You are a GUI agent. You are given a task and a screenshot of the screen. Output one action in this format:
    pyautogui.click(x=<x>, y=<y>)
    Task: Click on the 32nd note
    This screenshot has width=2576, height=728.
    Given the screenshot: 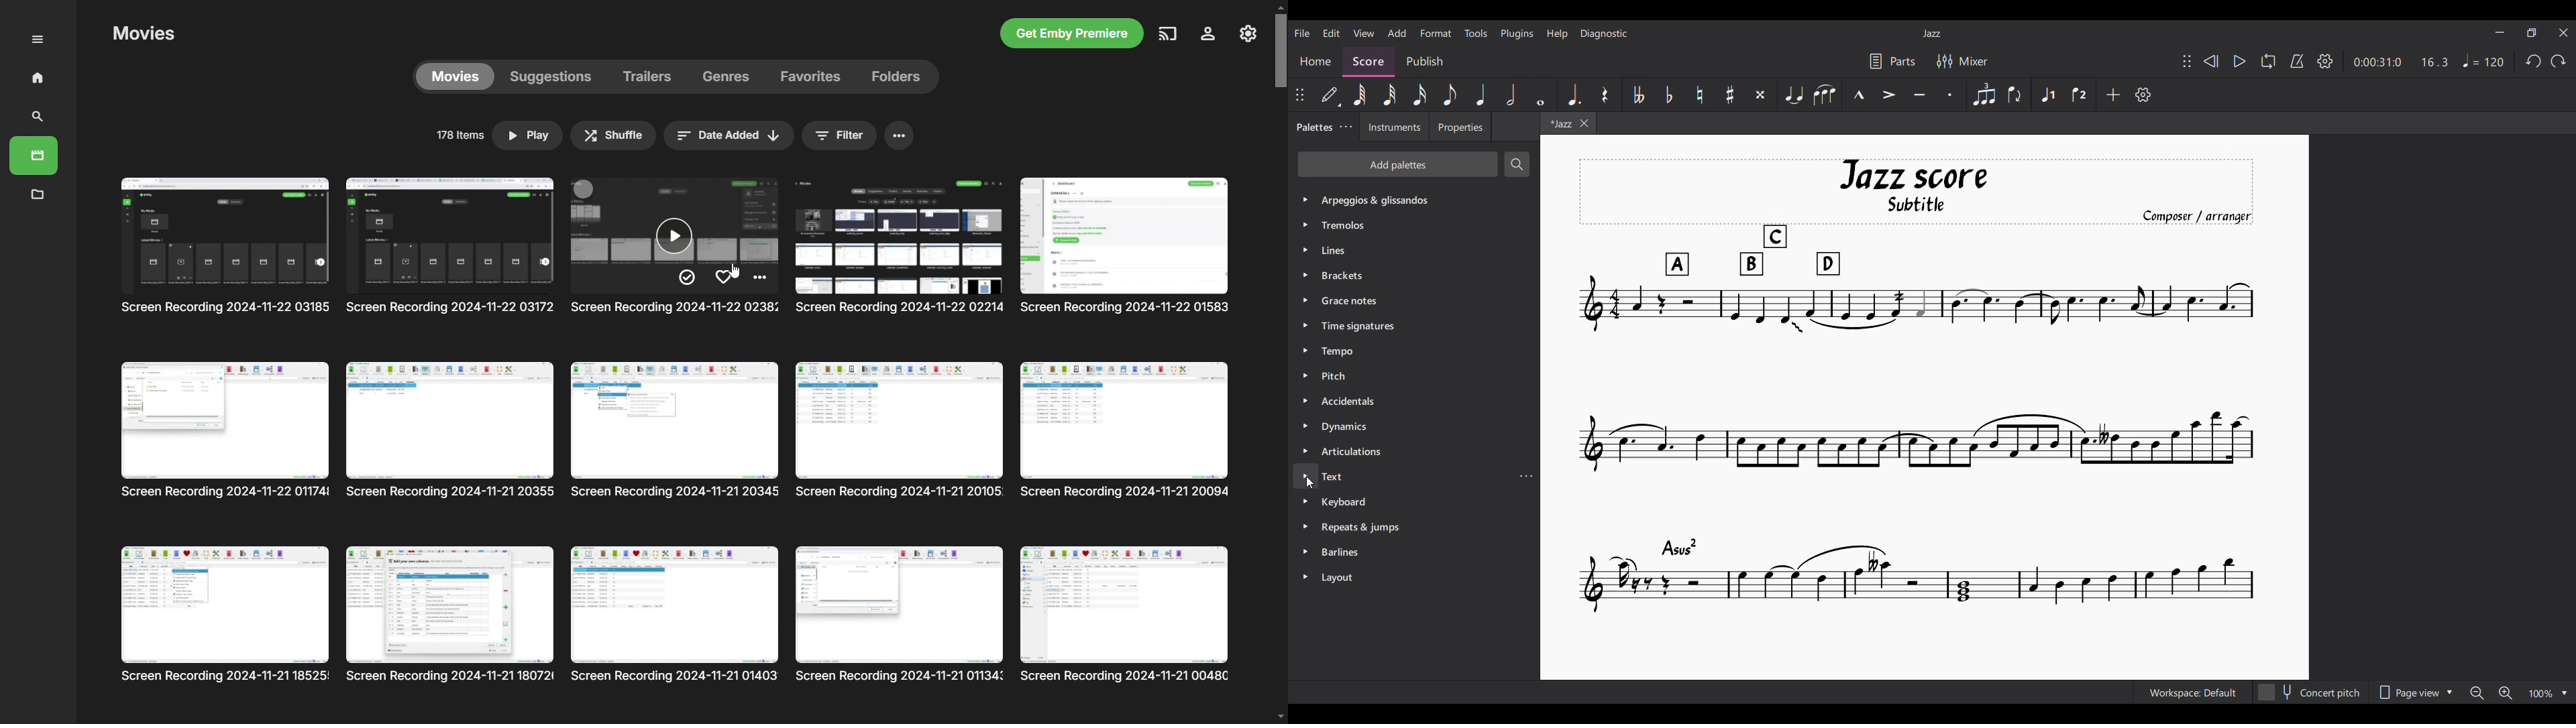 What is the action you would take?
    pyautogui.click(x=1389, y=95)
    